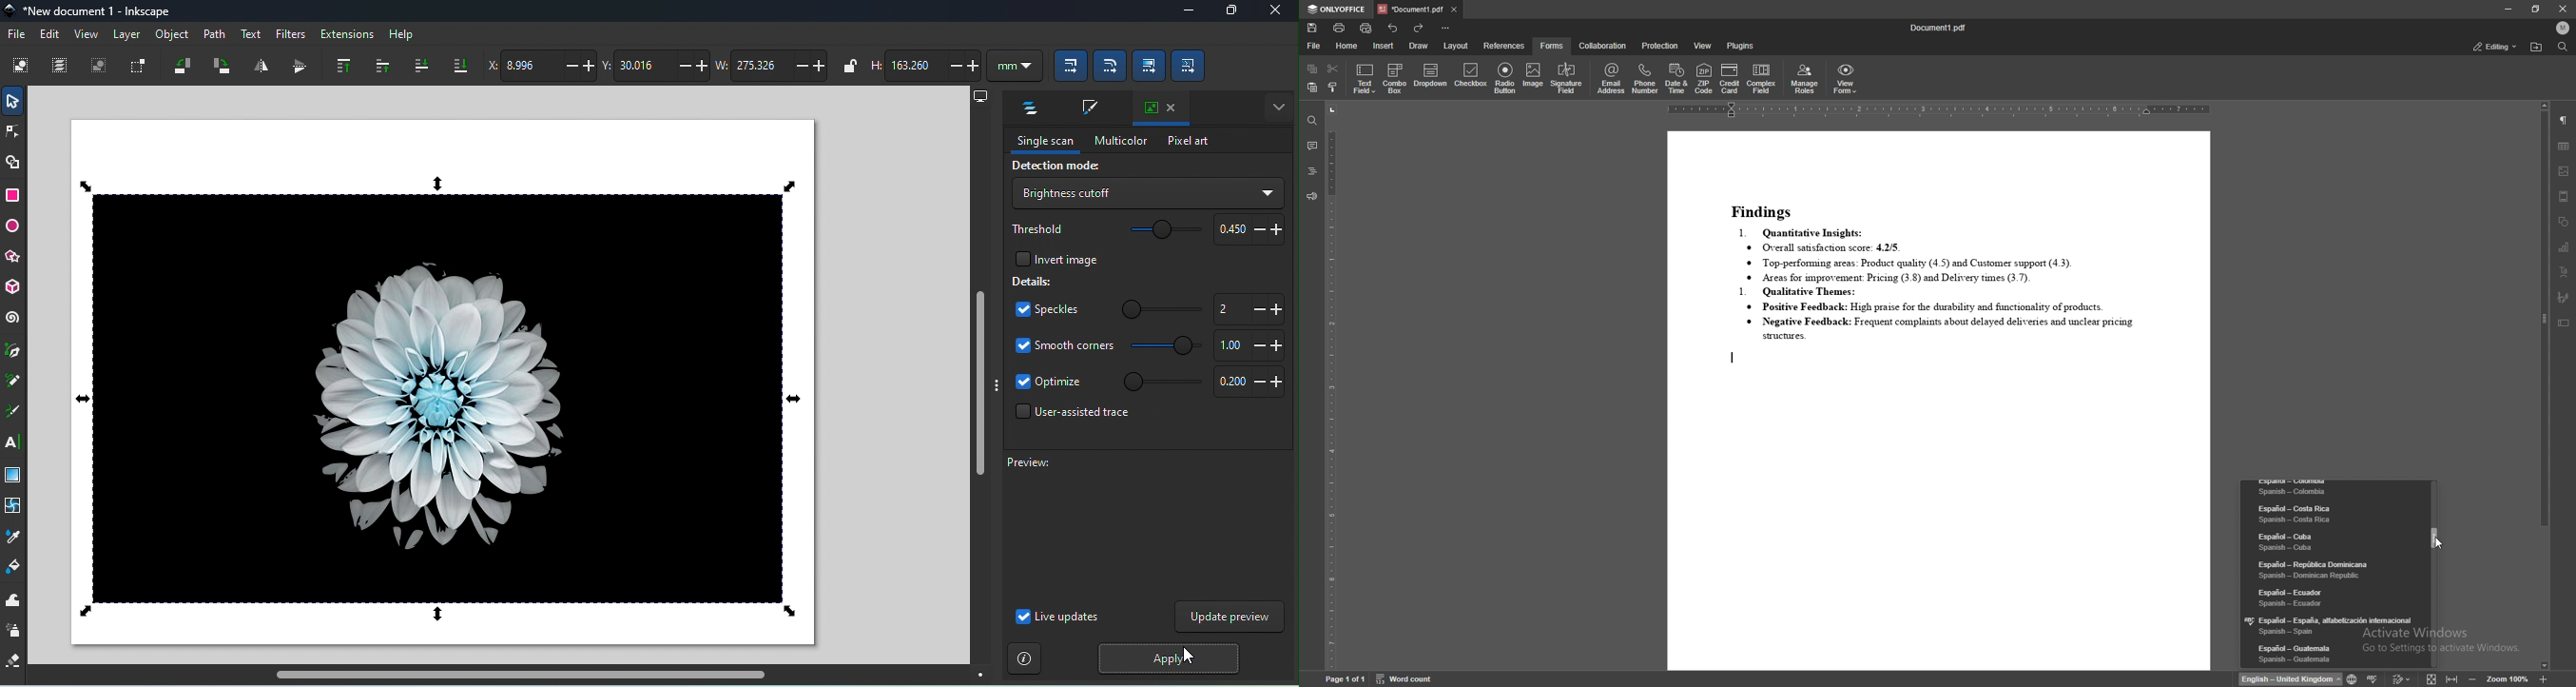  What do you see at coordinates (1395, 78) in the screenshot?
I see `combo box` at bounding box center [1395, 78].